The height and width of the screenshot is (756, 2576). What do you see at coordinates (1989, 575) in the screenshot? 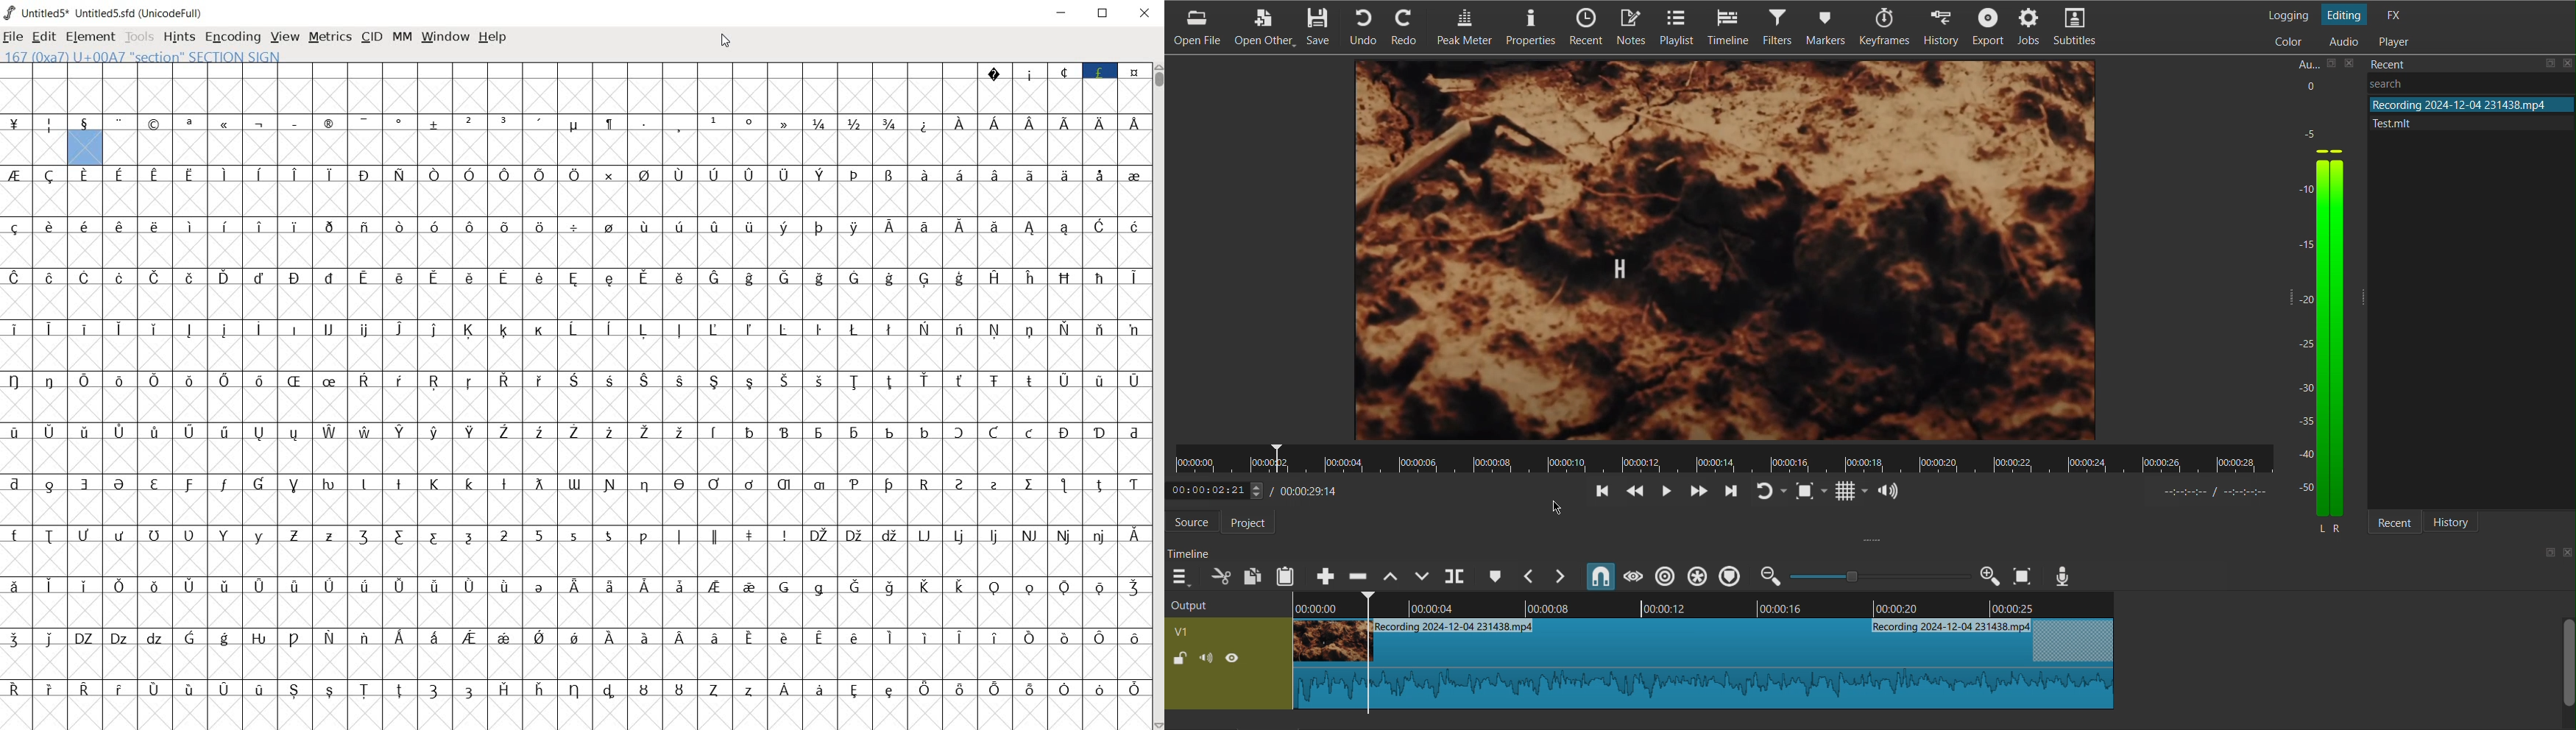
I see `Zoom in` at bounding box center [1989, 575].